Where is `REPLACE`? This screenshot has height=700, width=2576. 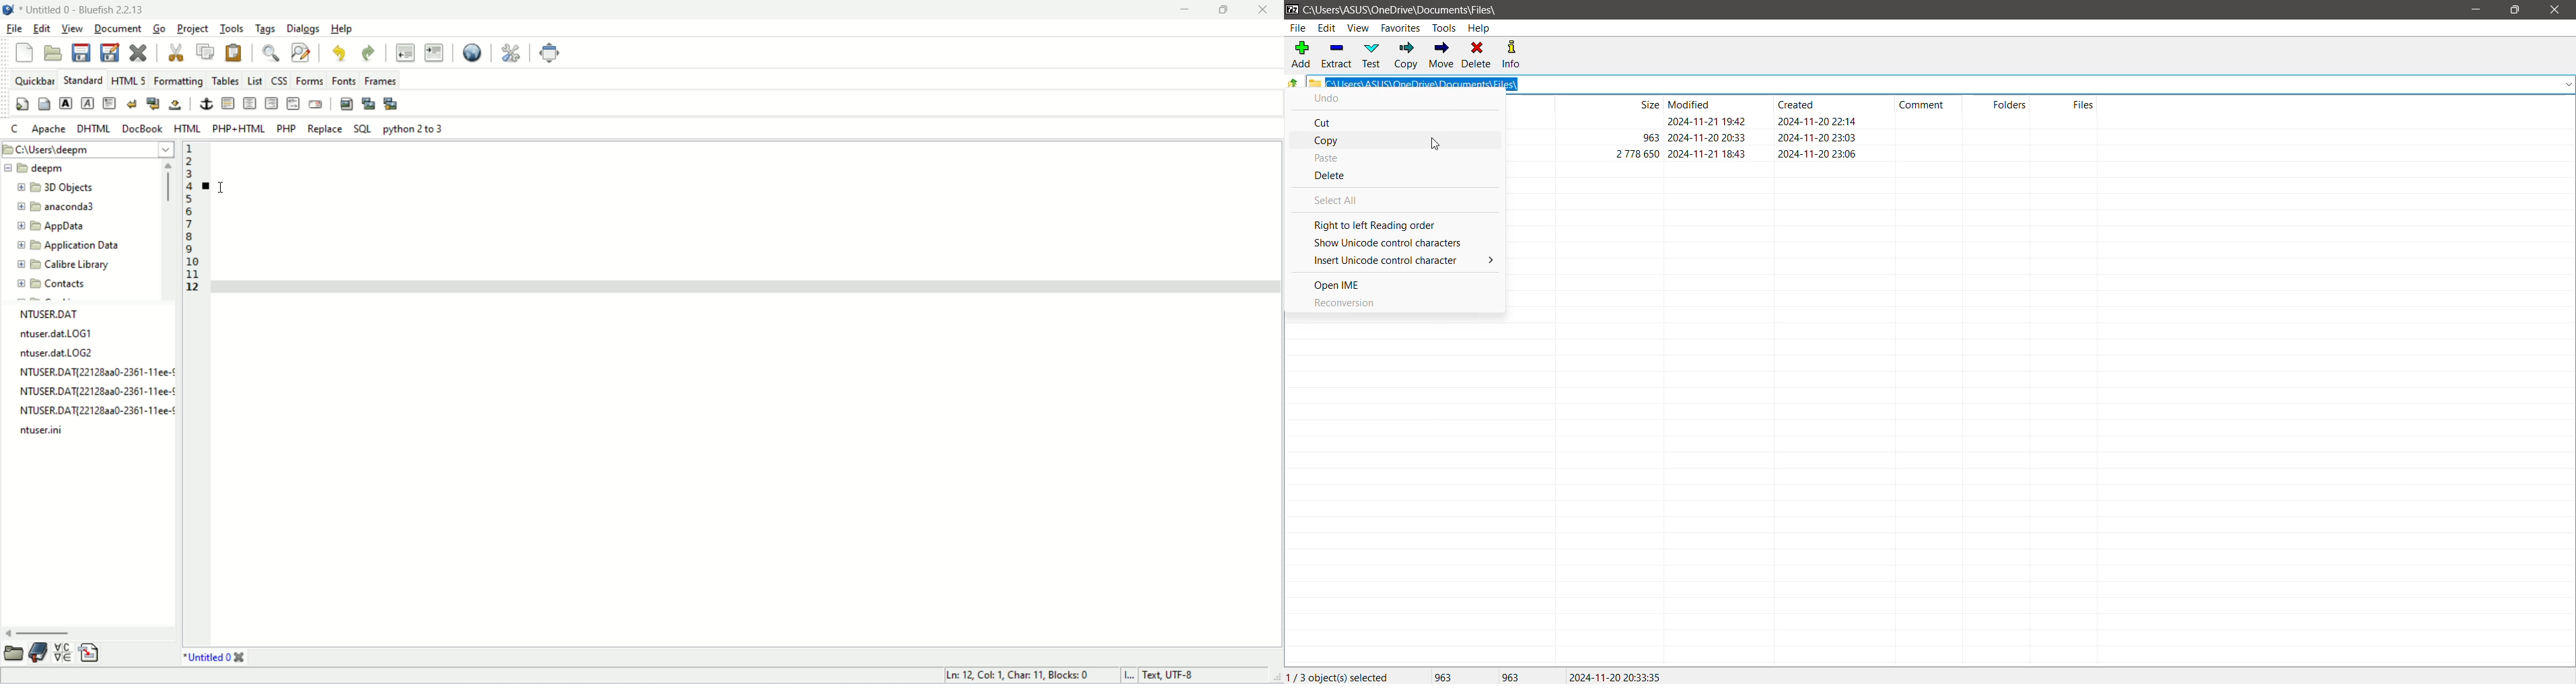
REPLACE is located at coordinates (326, 128).